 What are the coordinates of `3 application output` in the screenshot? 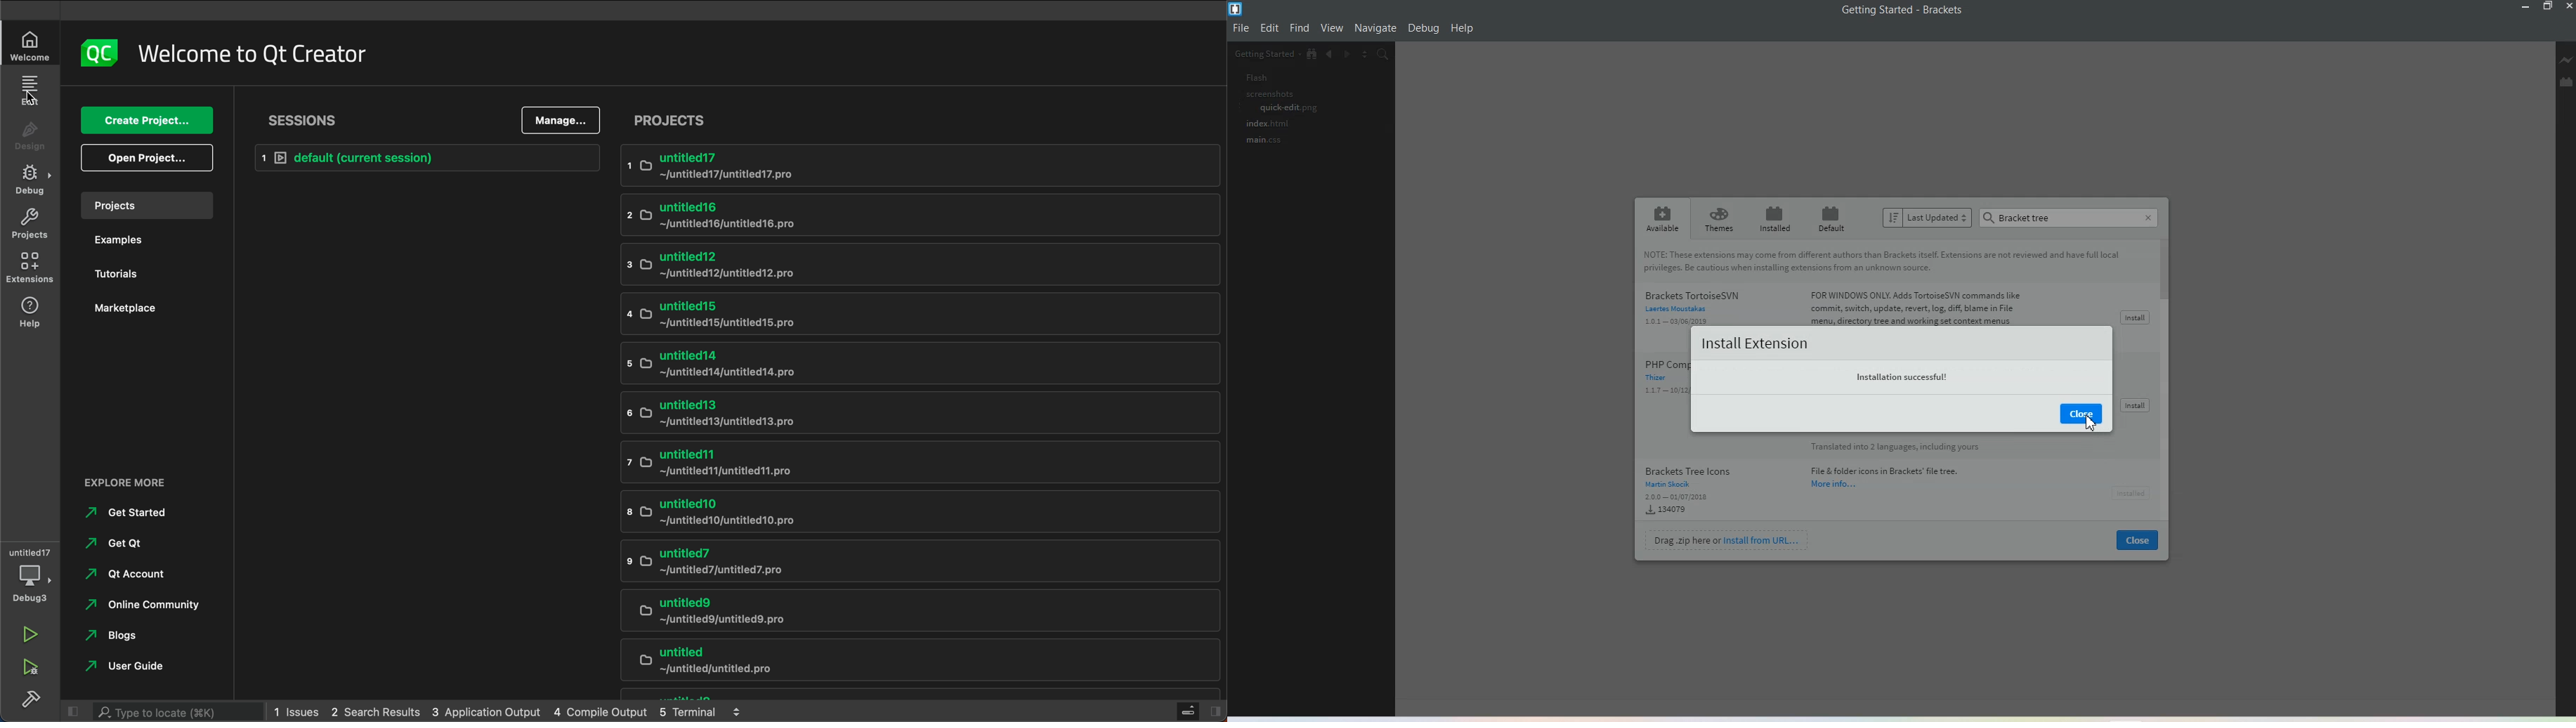 It's located at (489, 712).